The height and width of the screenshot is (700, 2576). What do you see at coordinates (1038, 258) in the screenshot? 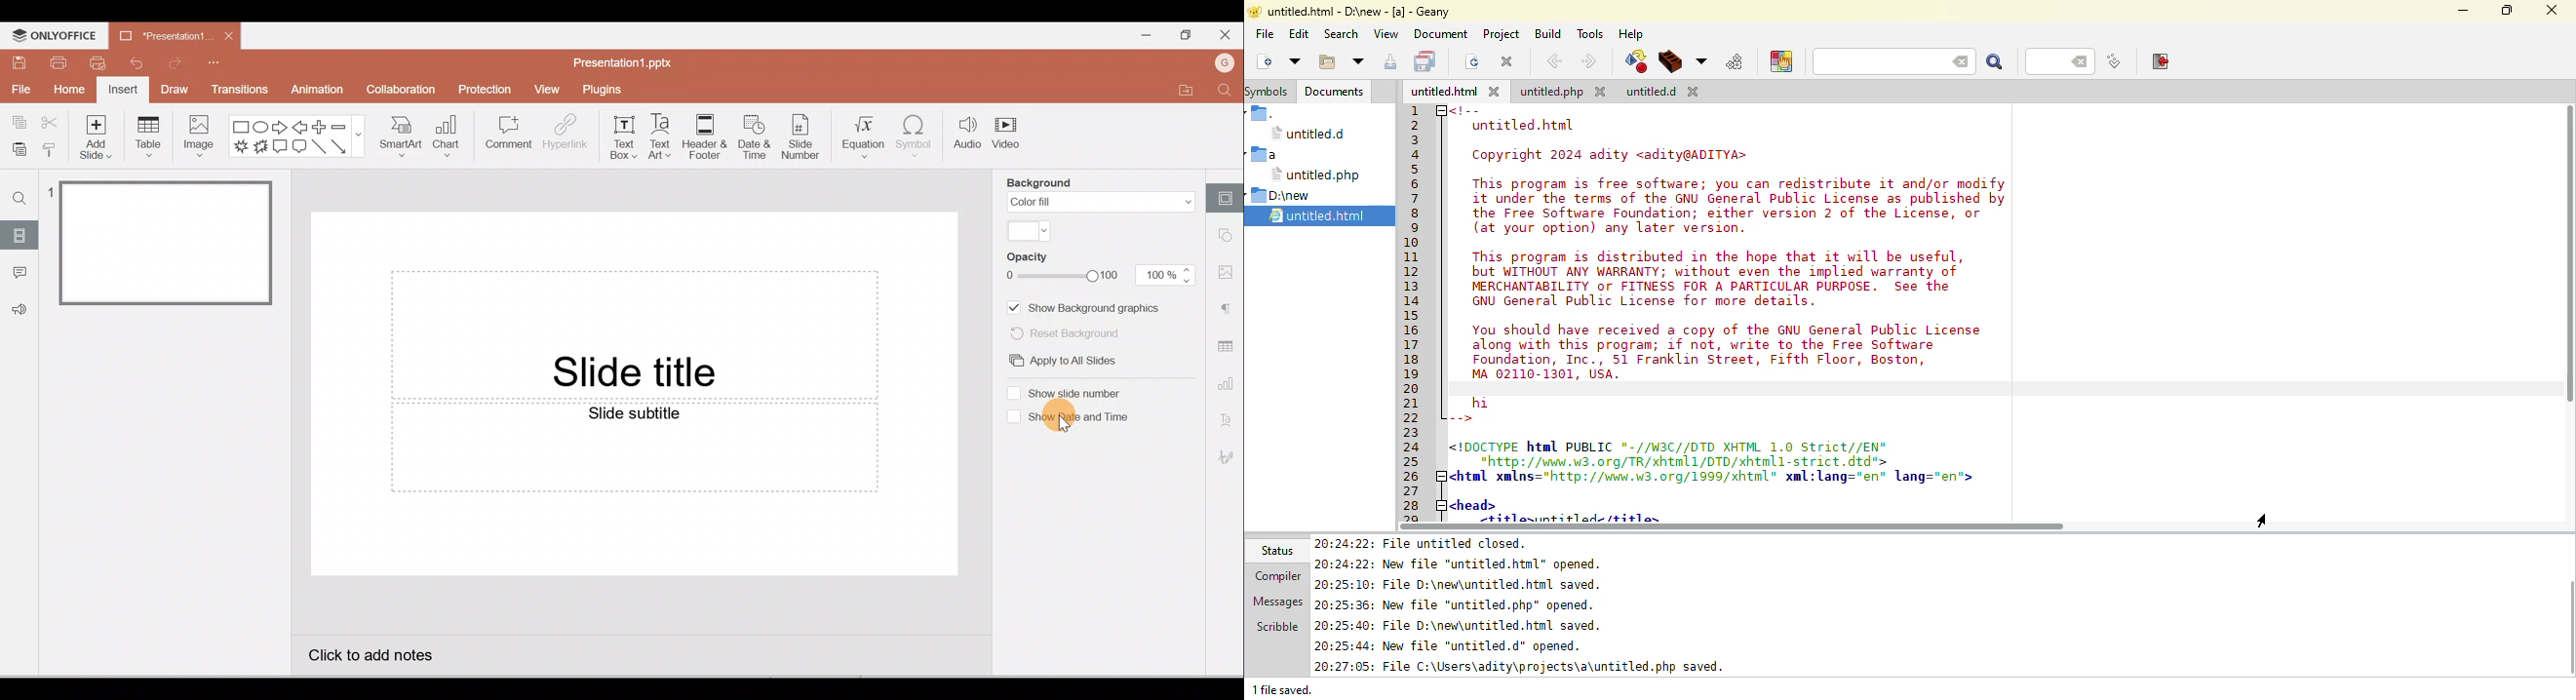
I see `Opacity` at bounding box center [1038, 258].